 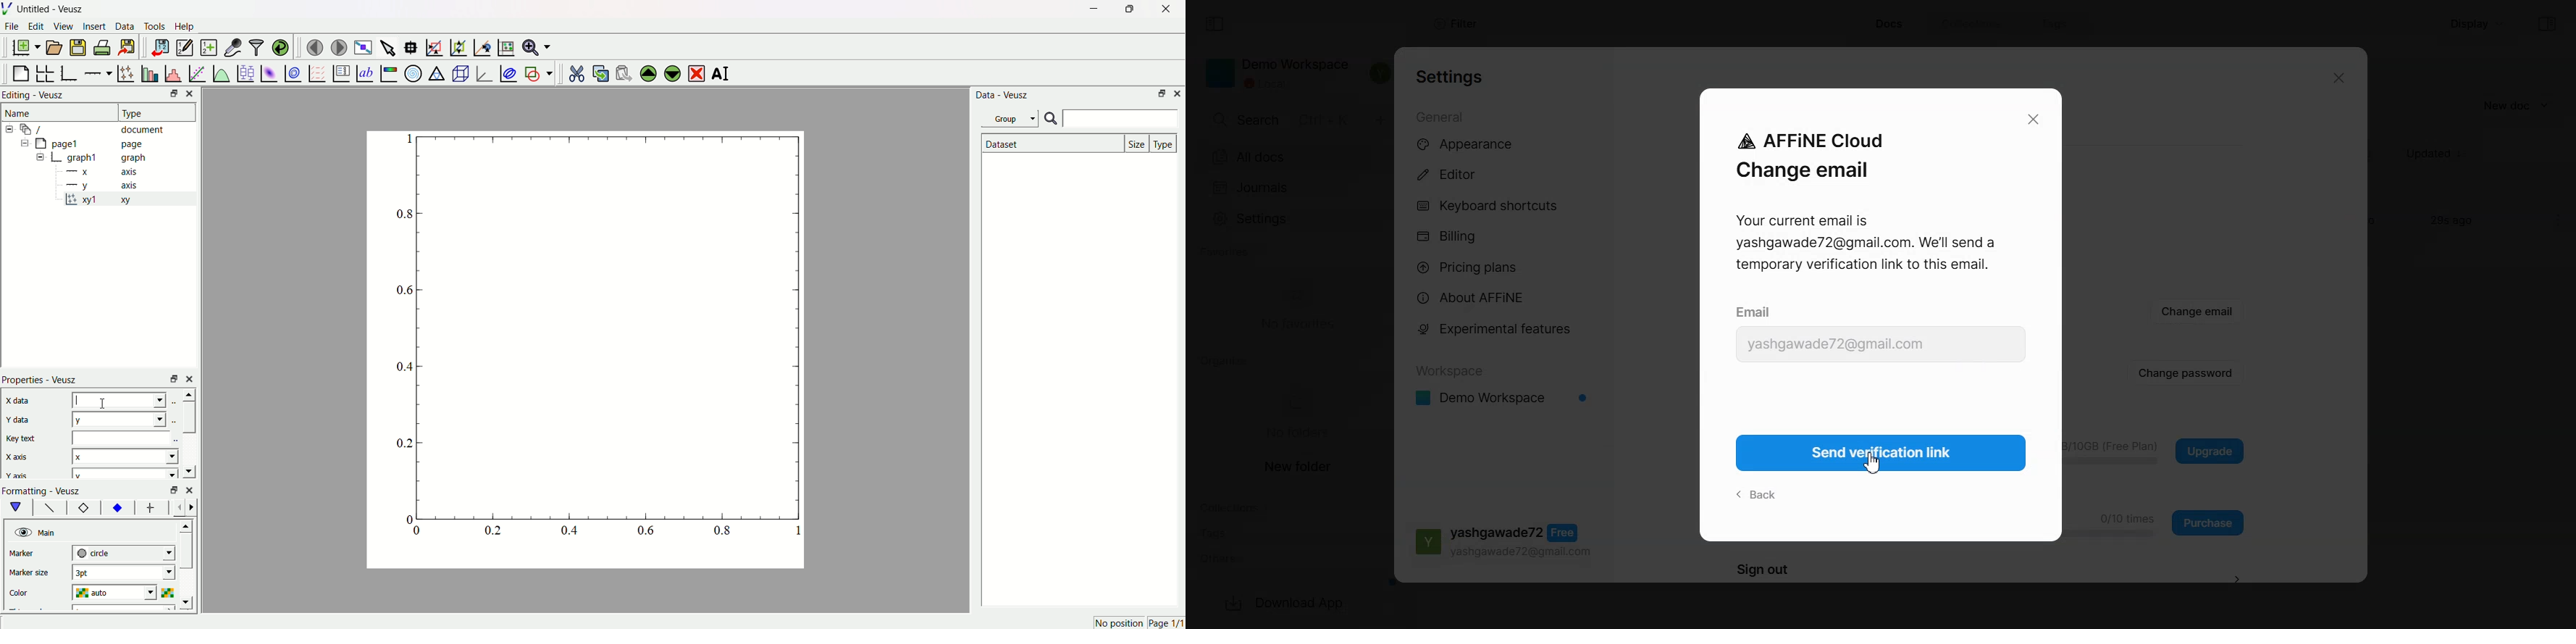 I want to click on move down, so click(x=188, y=470).